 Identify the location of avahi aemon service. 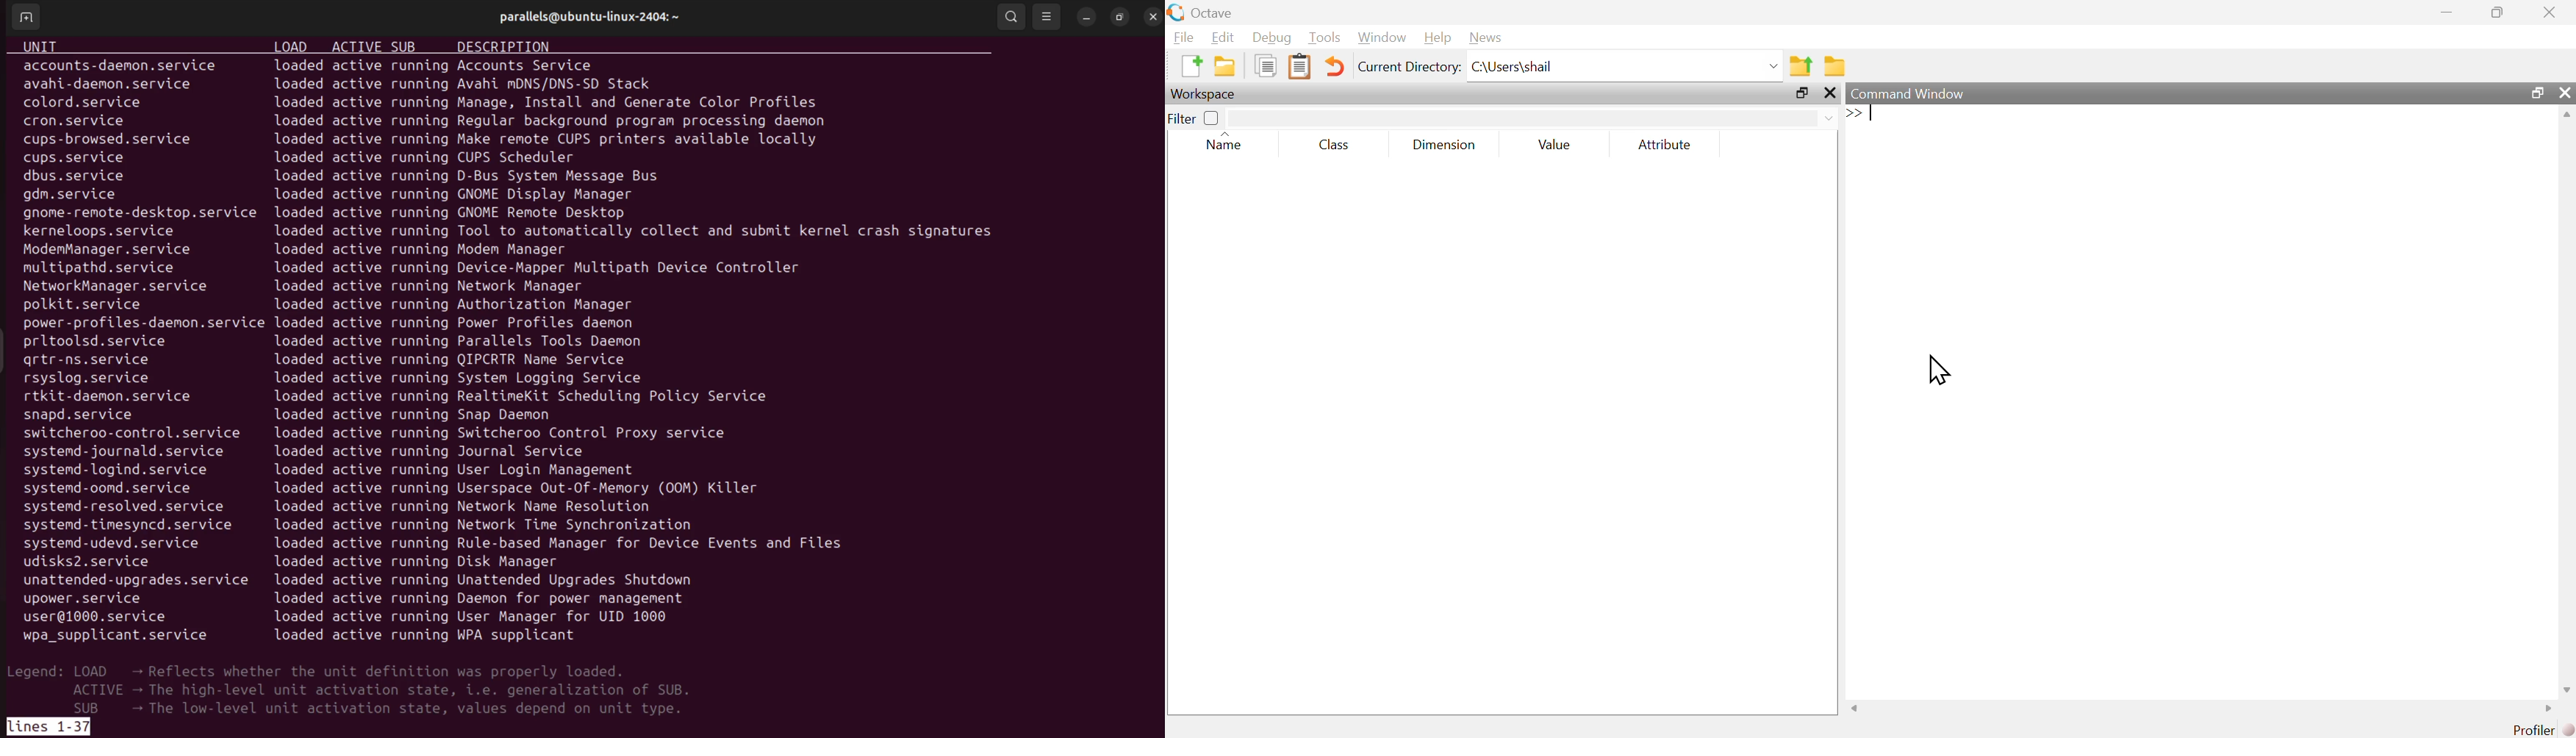
(106, 85).